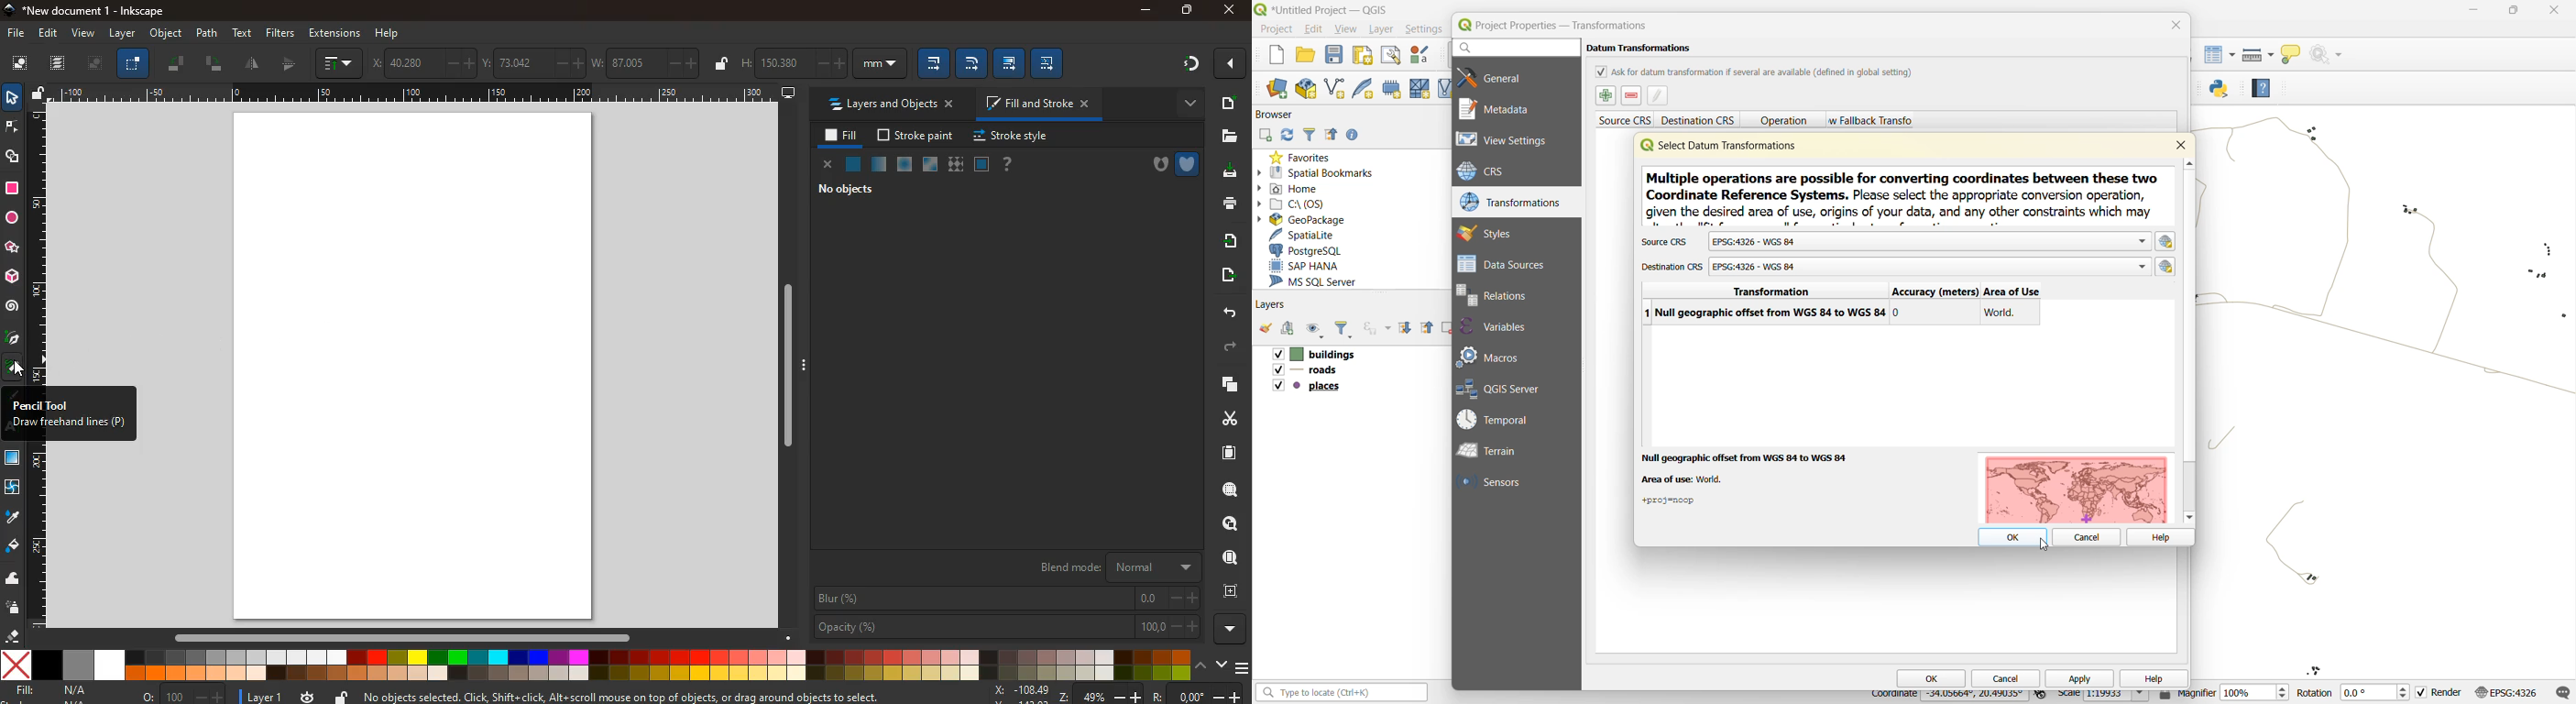  Describe the element at coordinates (2190, 162) in the screenshot. I see `scroll up` at that location.